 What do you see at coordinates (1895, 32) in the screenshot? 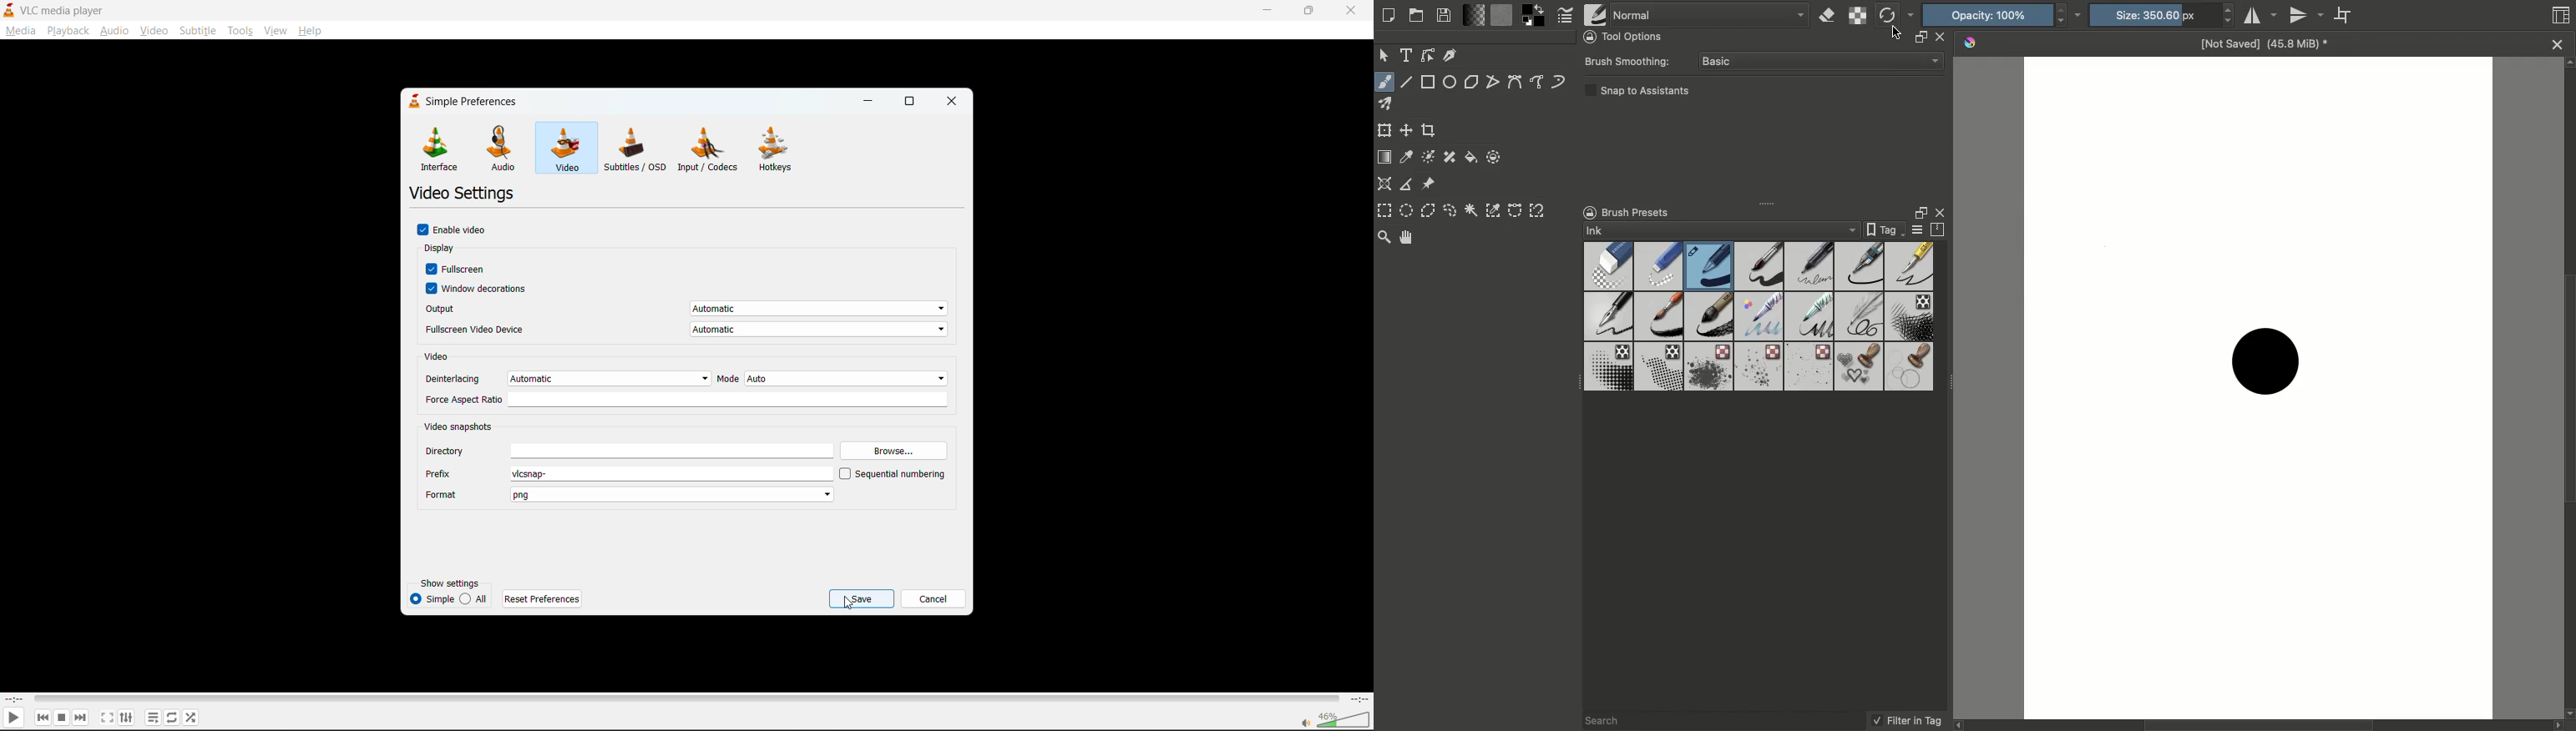
I see `cursor` at bounding box center [1895, 32].